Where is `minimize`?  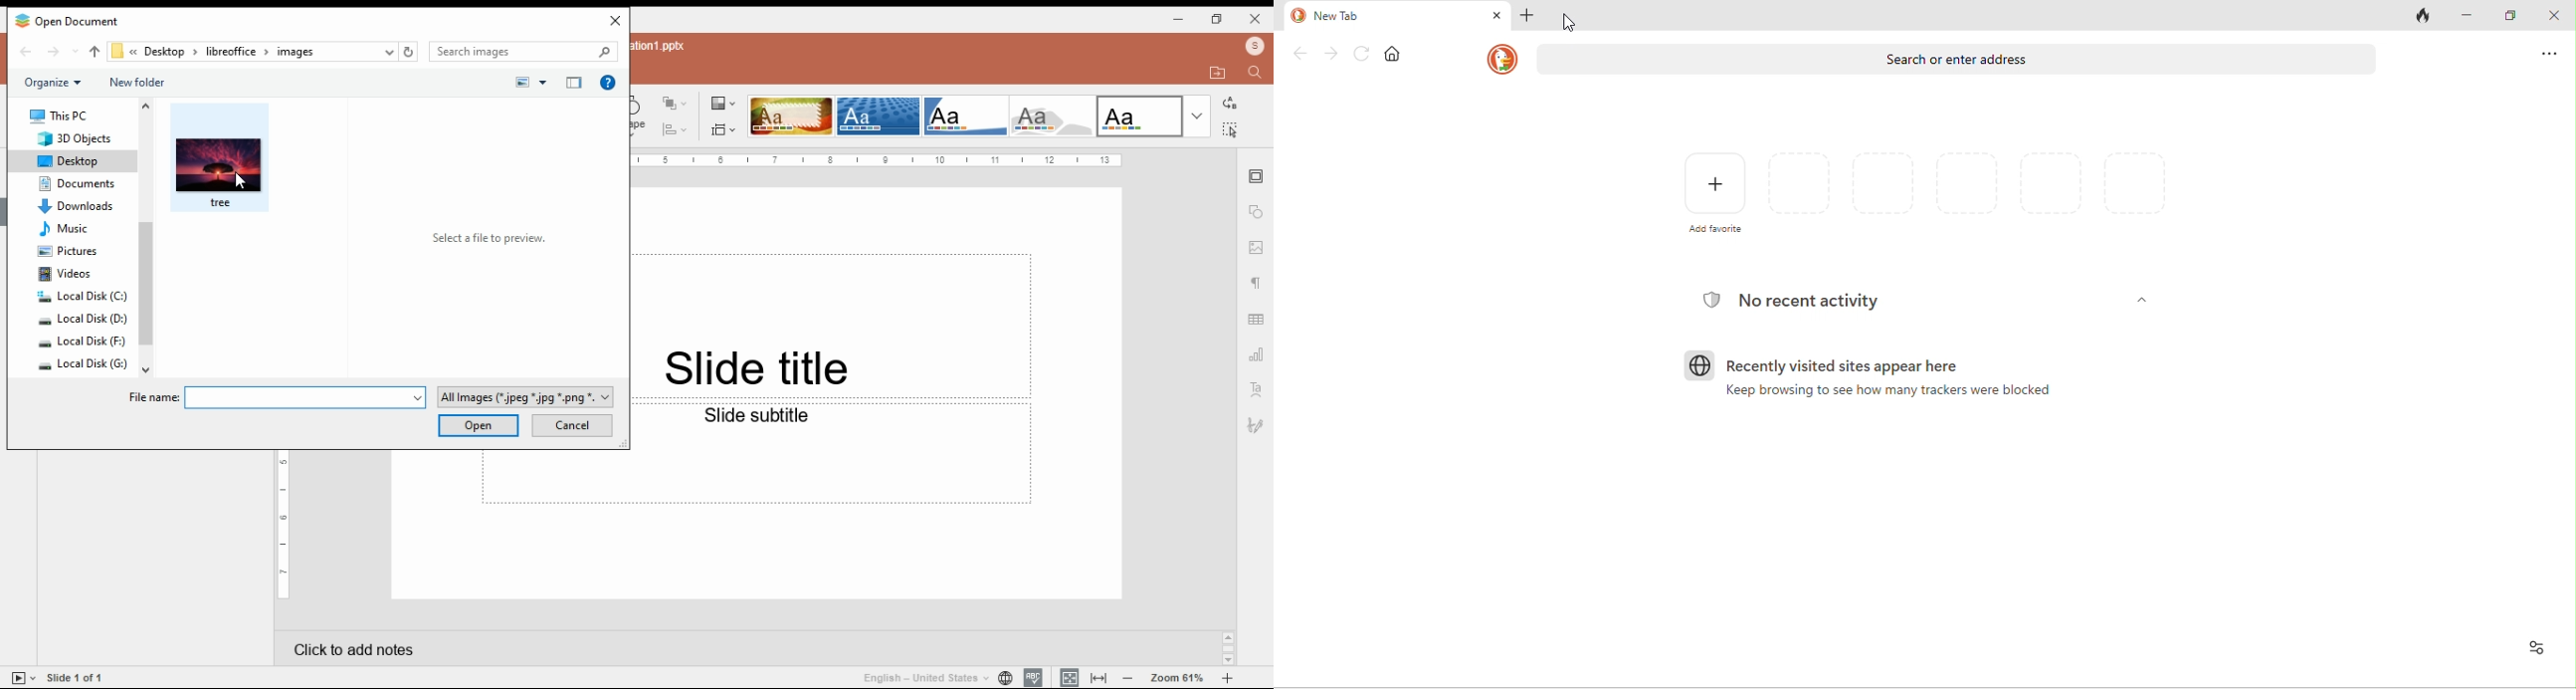 minimize is located at coordinates (1179, 20).